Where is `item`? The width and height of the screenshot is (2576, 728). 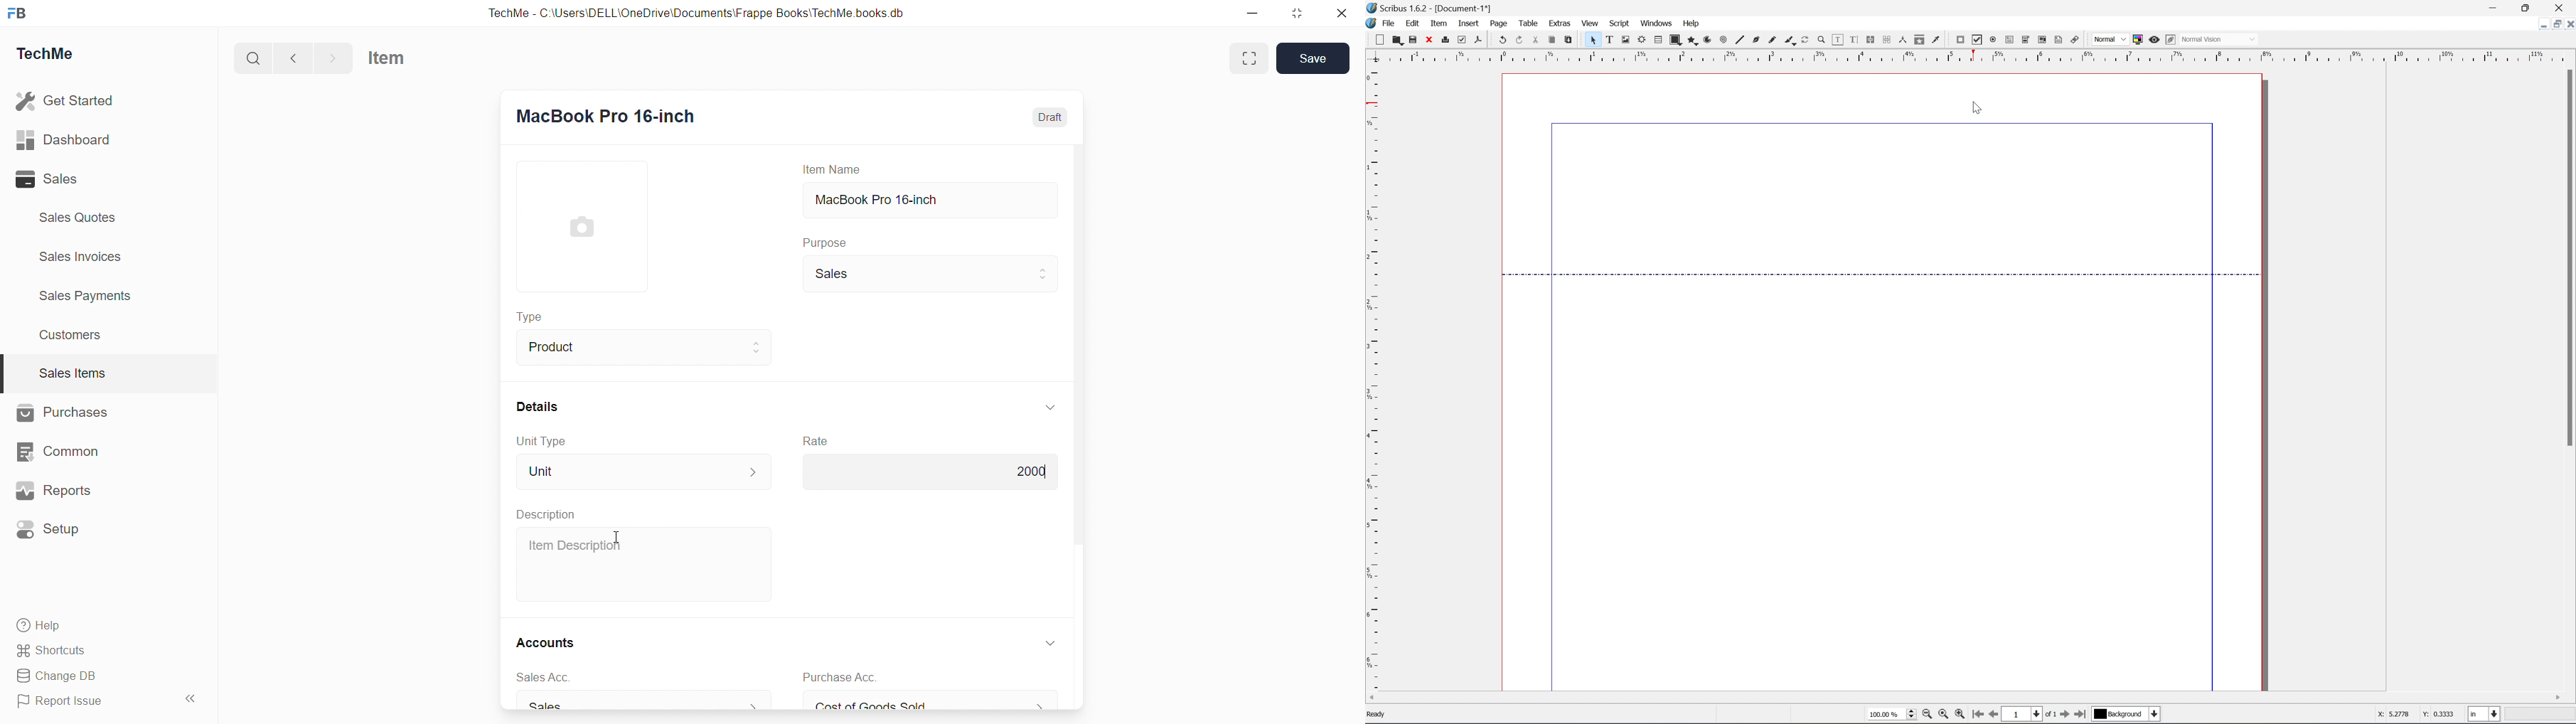 item is located at coordinates (1438, 22).